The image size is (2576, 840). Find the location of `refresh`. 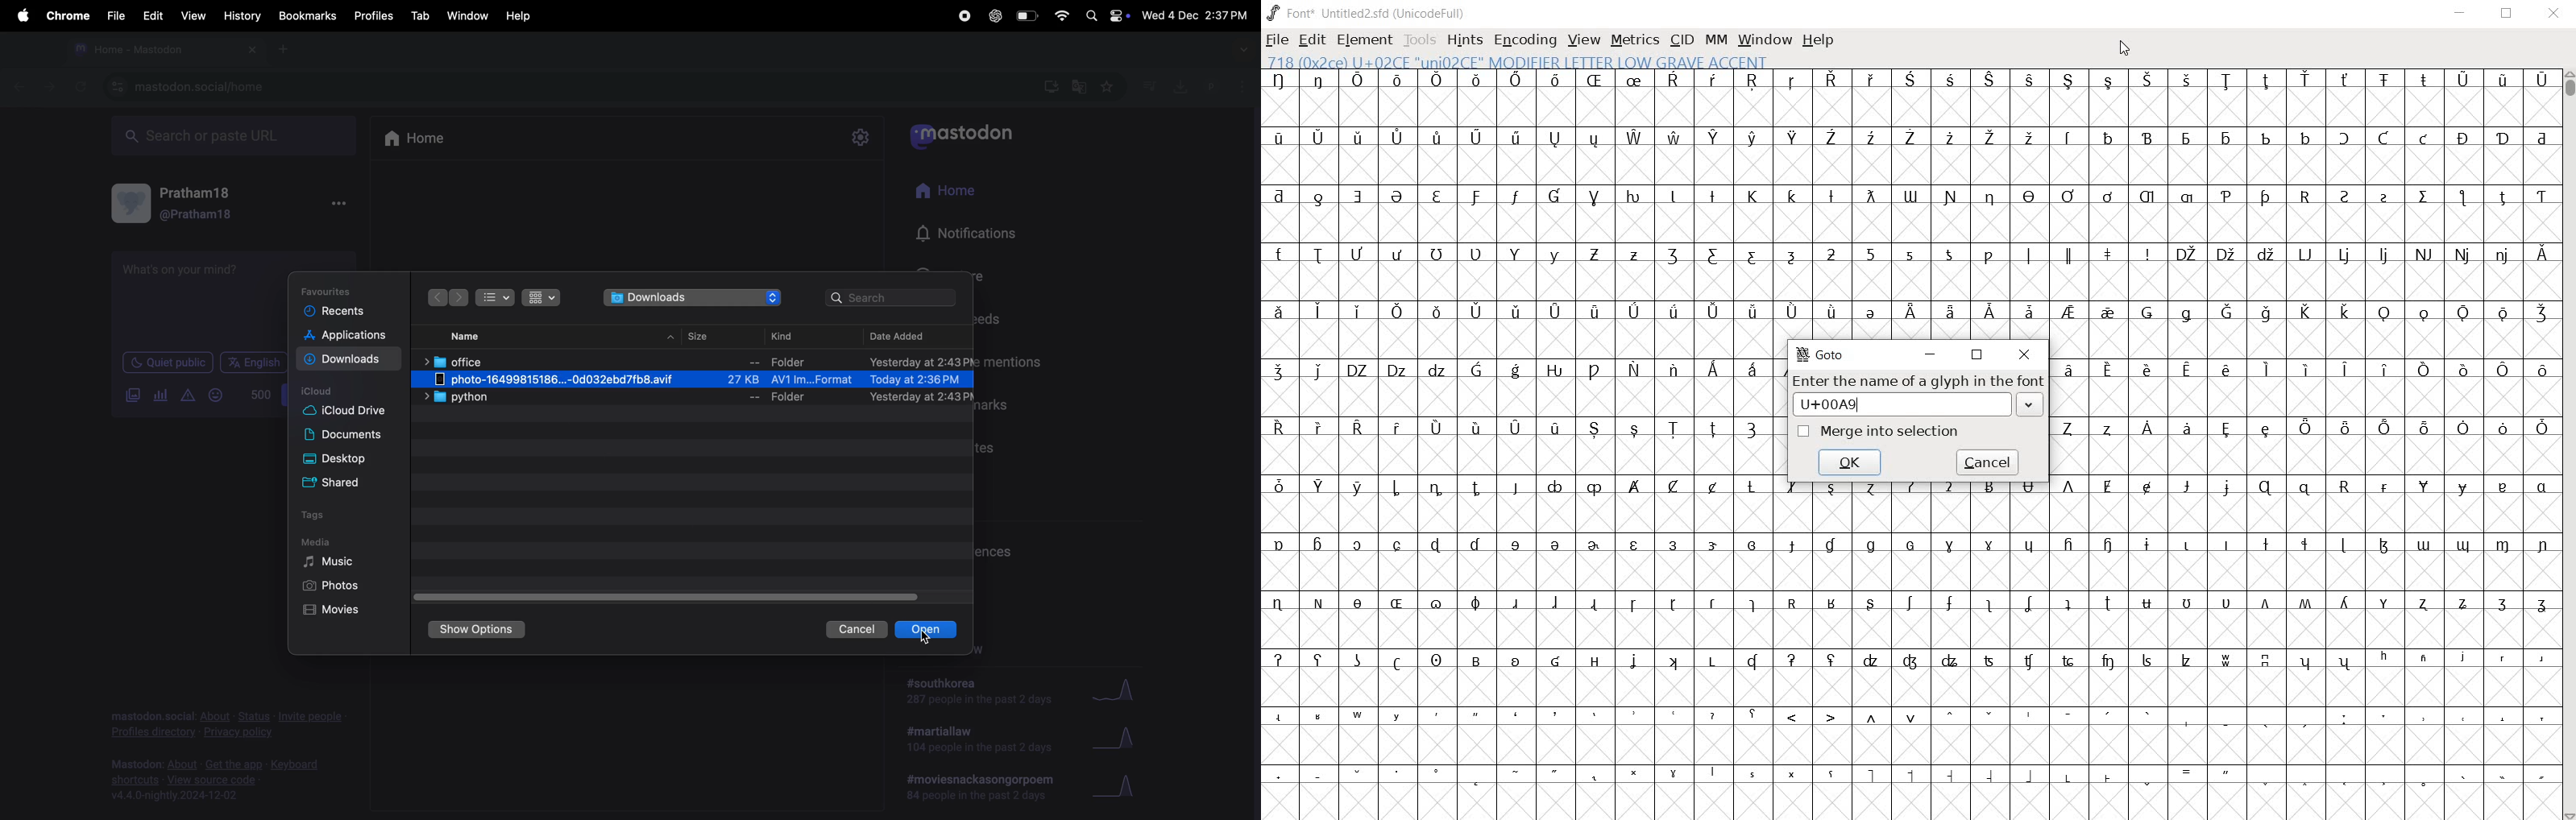

refresh is located at coordinates (79, 86).